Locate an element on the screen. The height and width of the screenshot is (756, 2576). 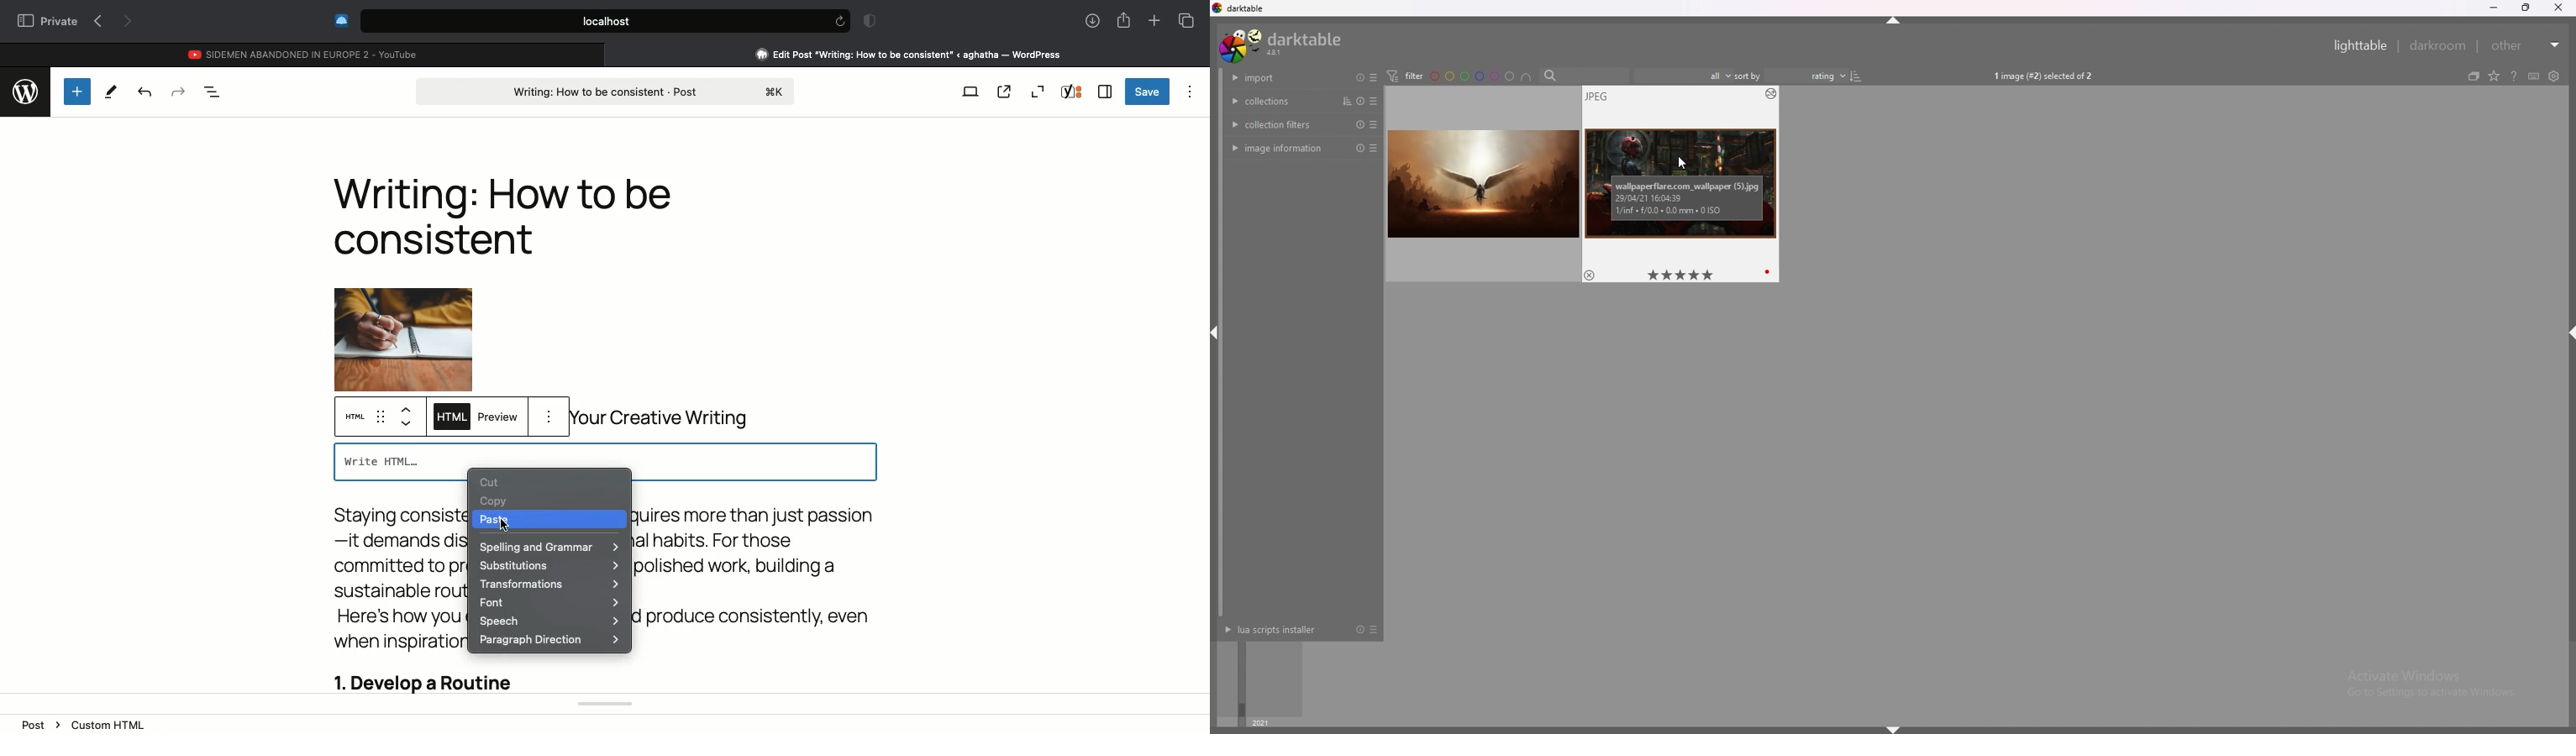
Undo is located at coordinates (145, 92).